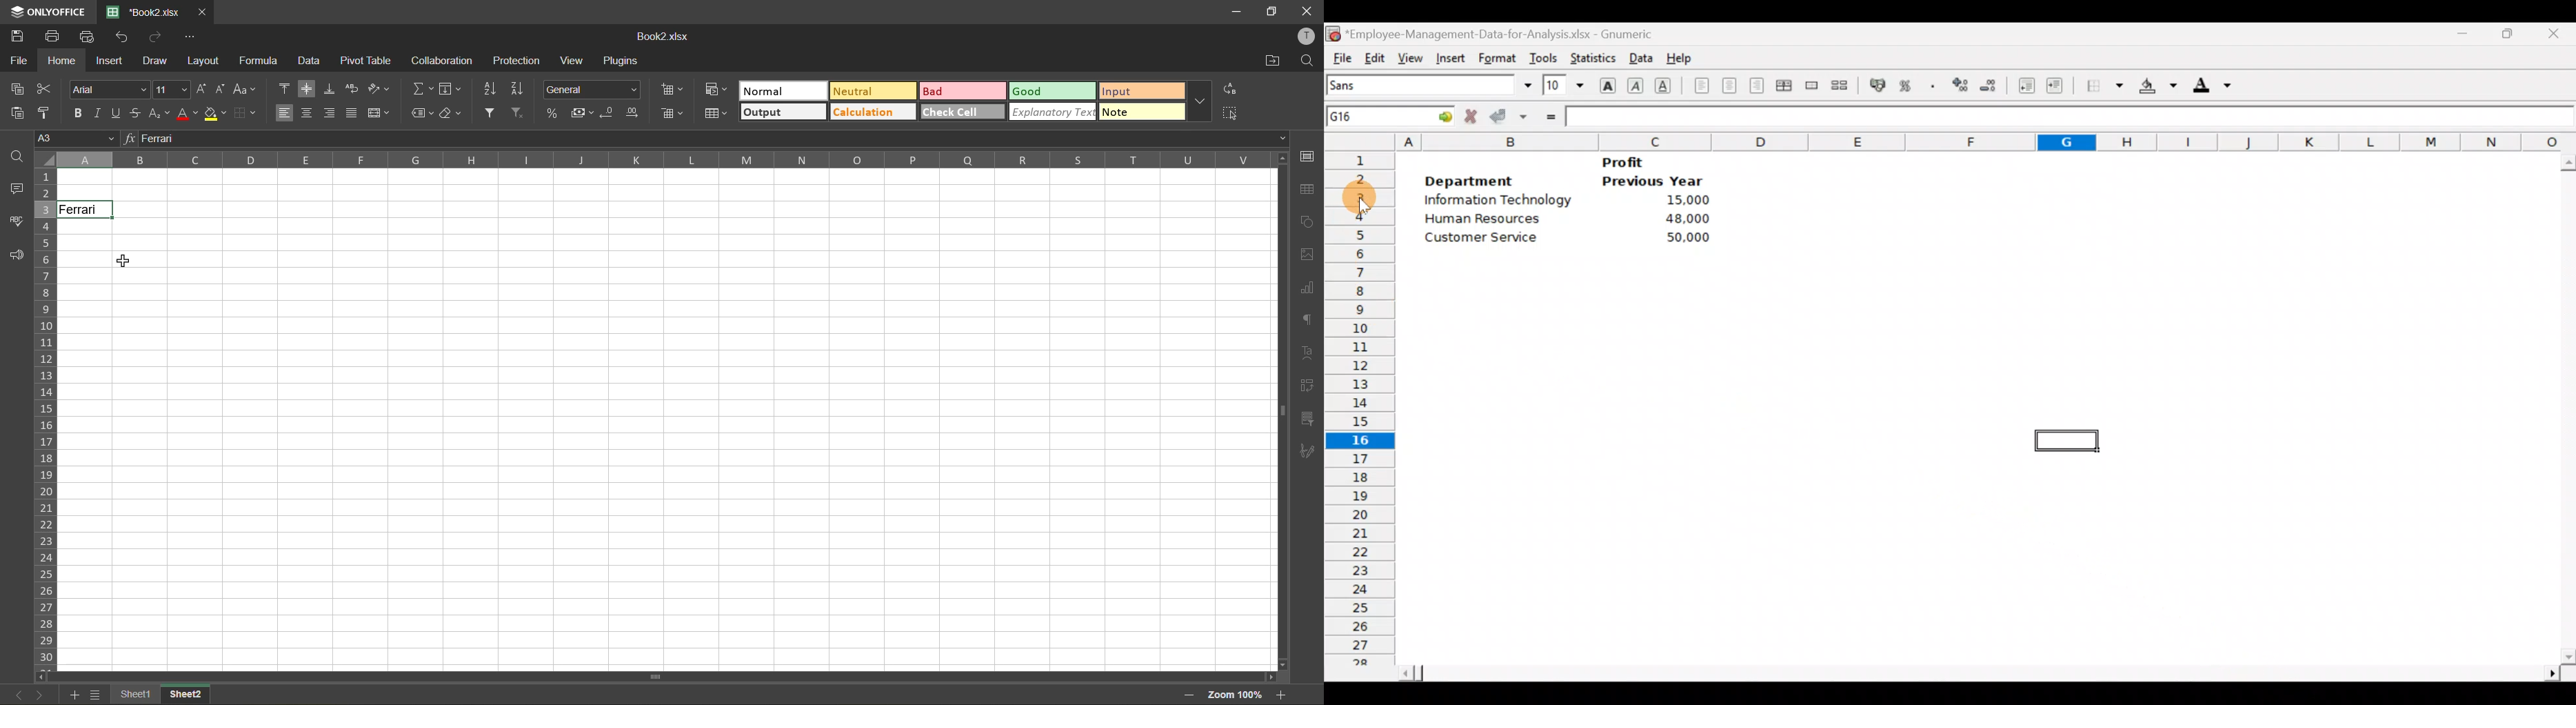  I want to click on Cursor, so click(97, 214).